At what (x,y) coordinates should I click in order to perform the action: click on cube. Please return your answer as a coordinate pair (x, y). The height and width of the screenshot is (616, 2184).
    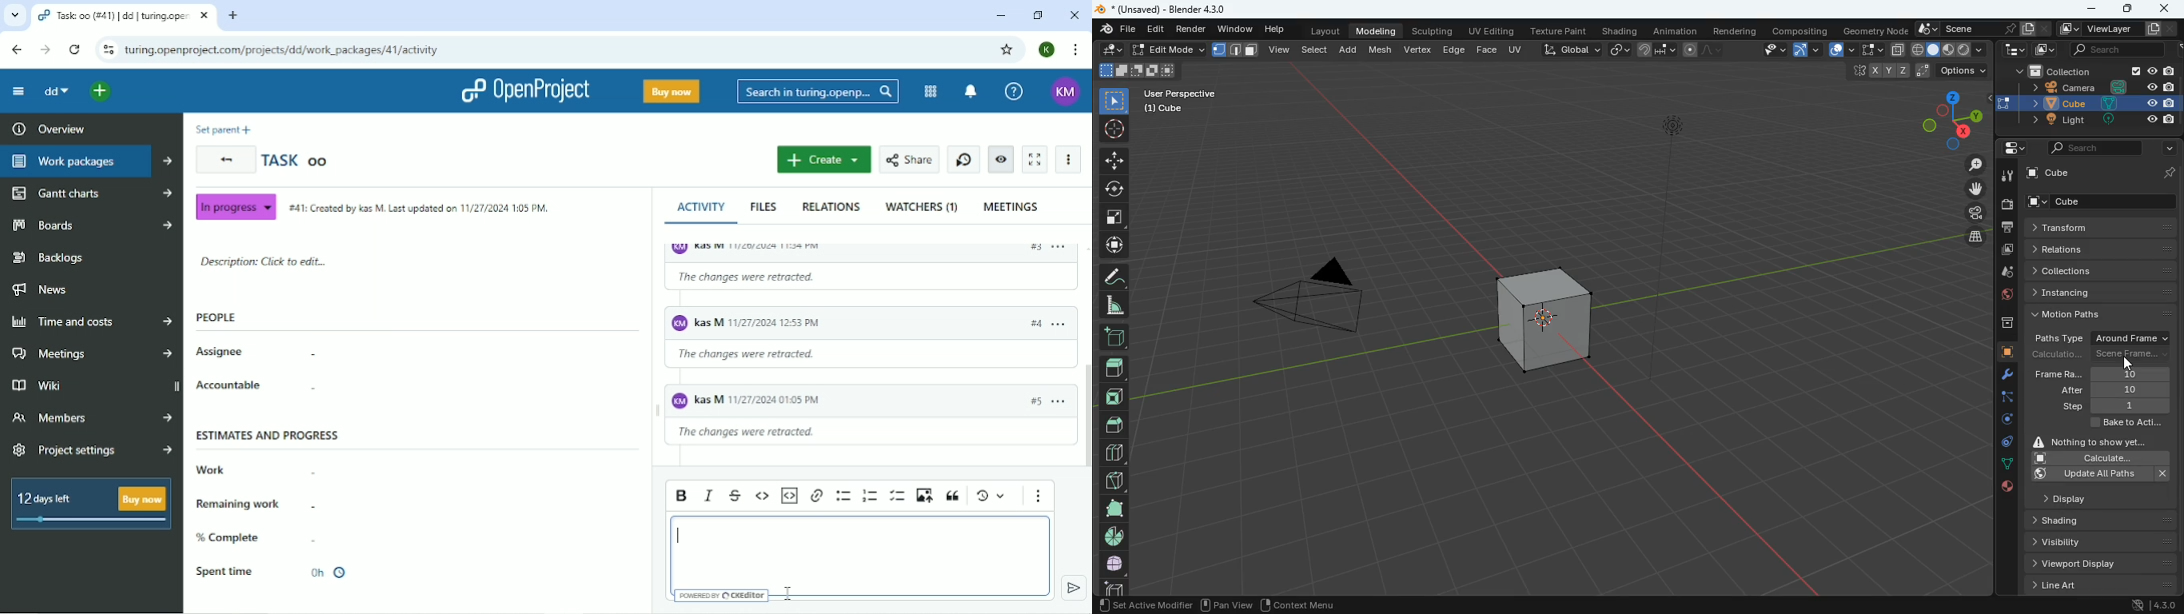
    Looking at the image, I should click on (2103, 172).